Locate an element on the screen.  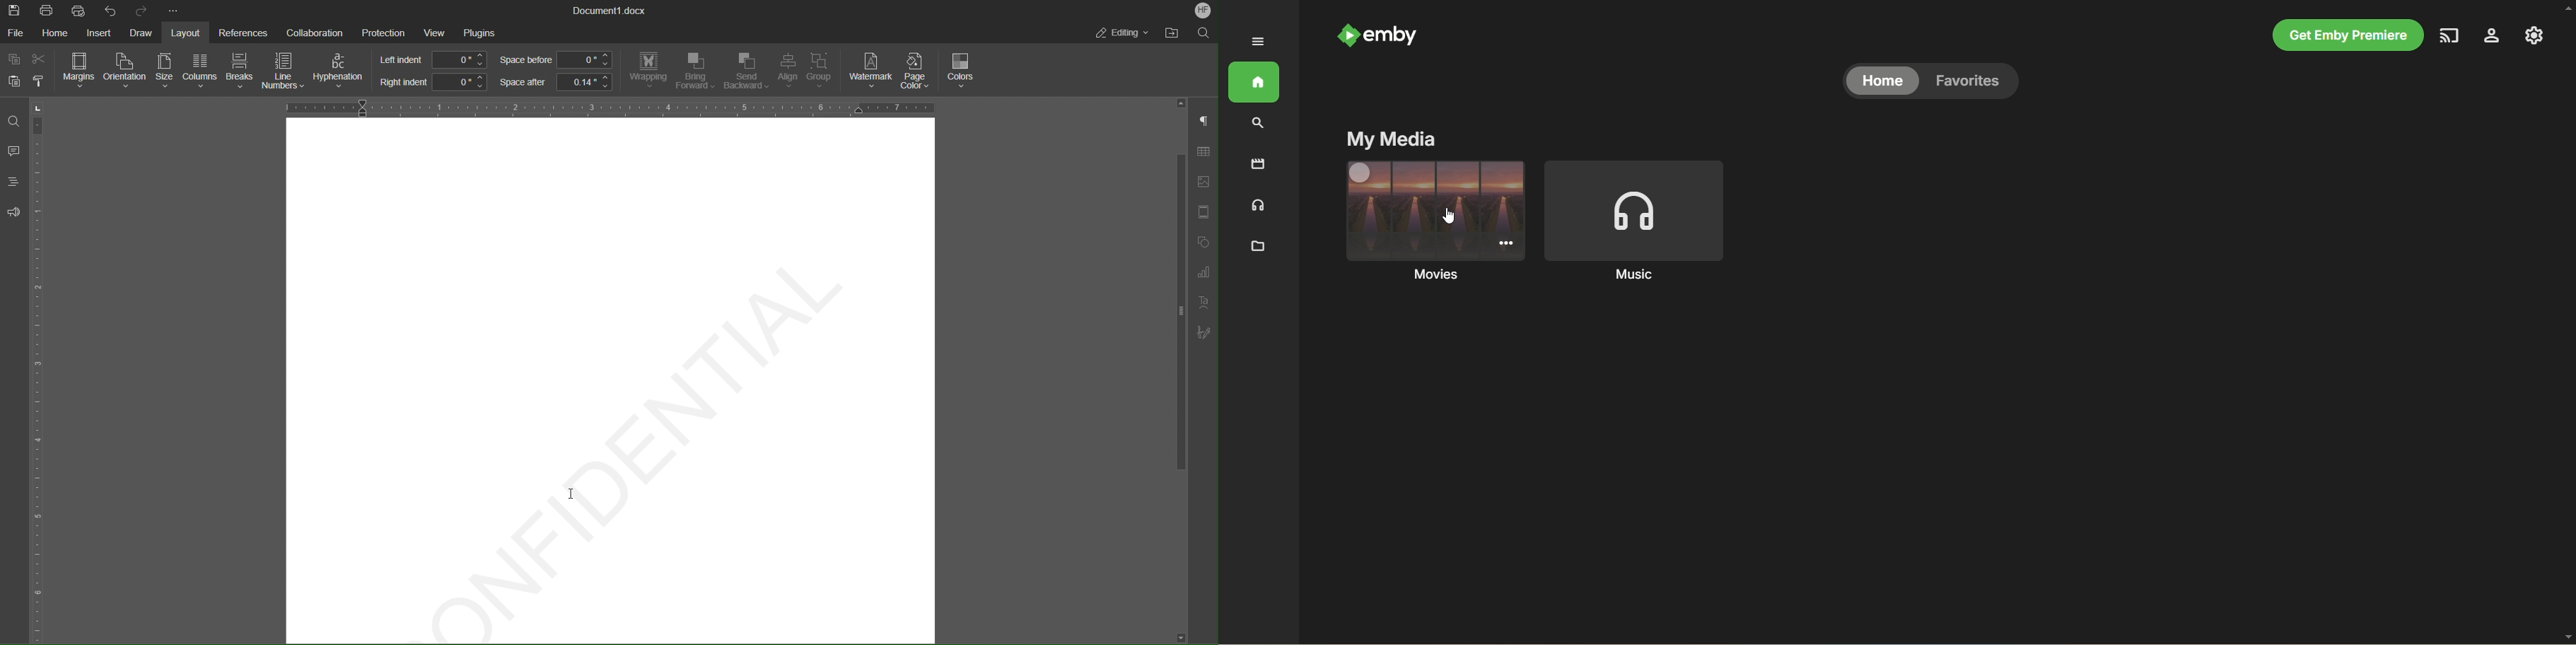
Copy is located at coordinates (15, 60).